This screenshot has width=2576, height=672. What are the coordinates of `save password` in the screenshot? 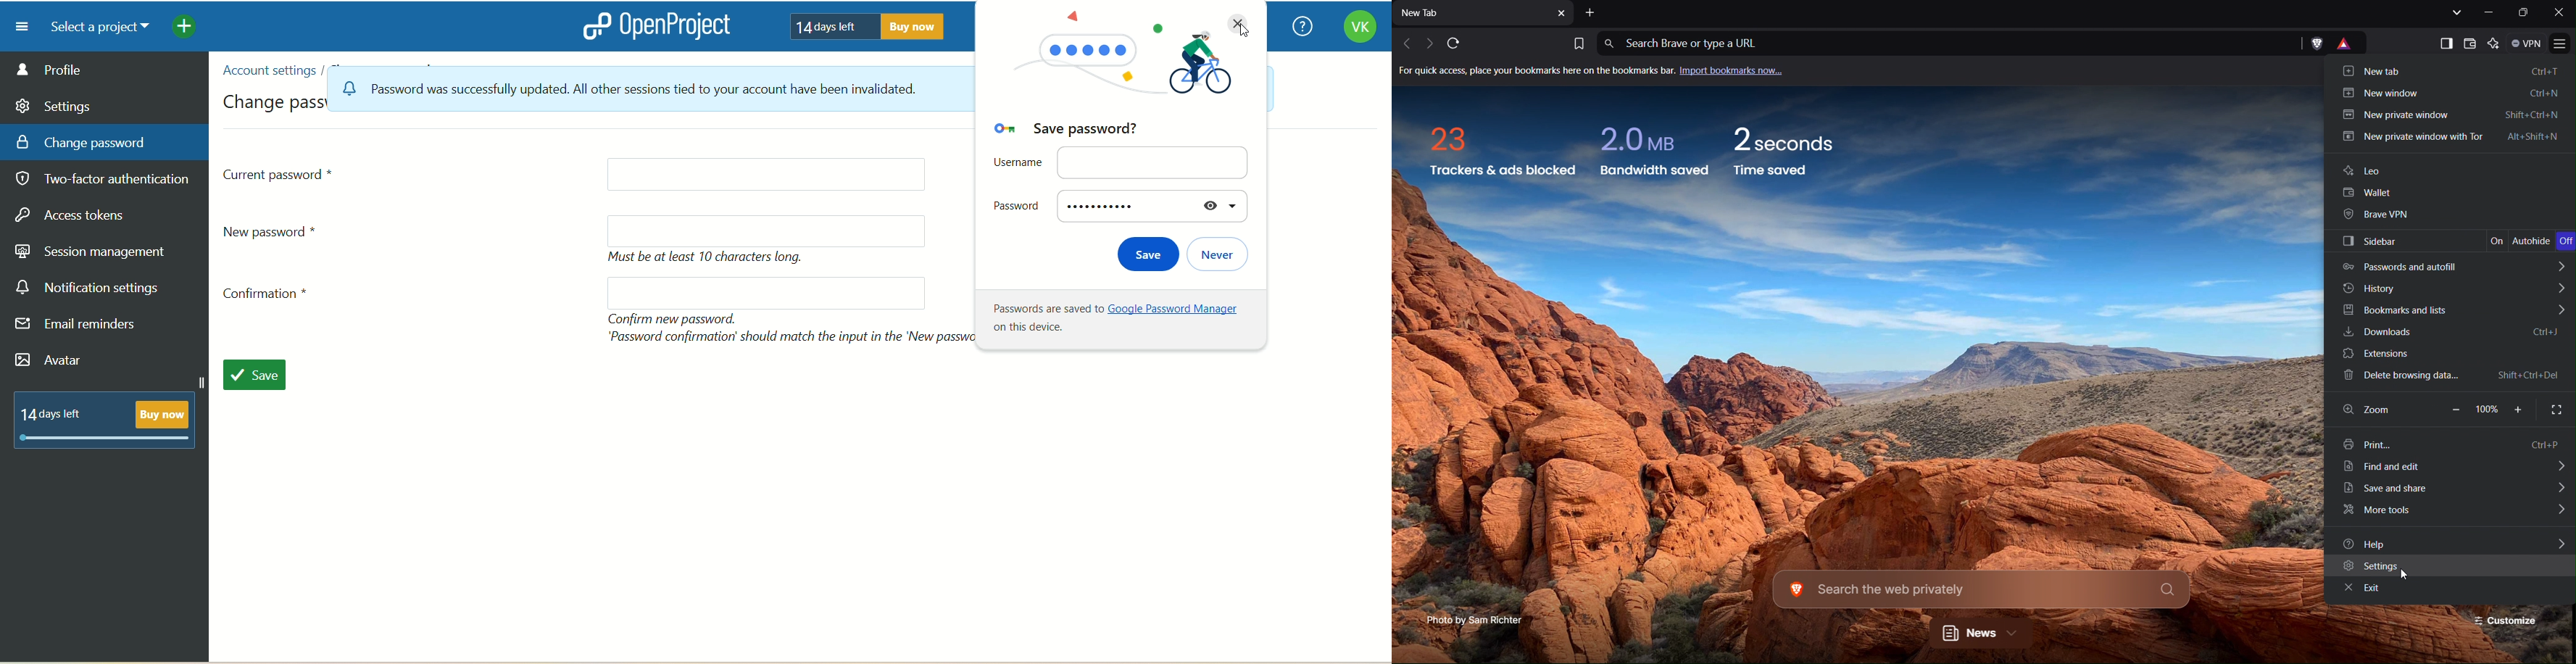 It's located at (1079, 131).